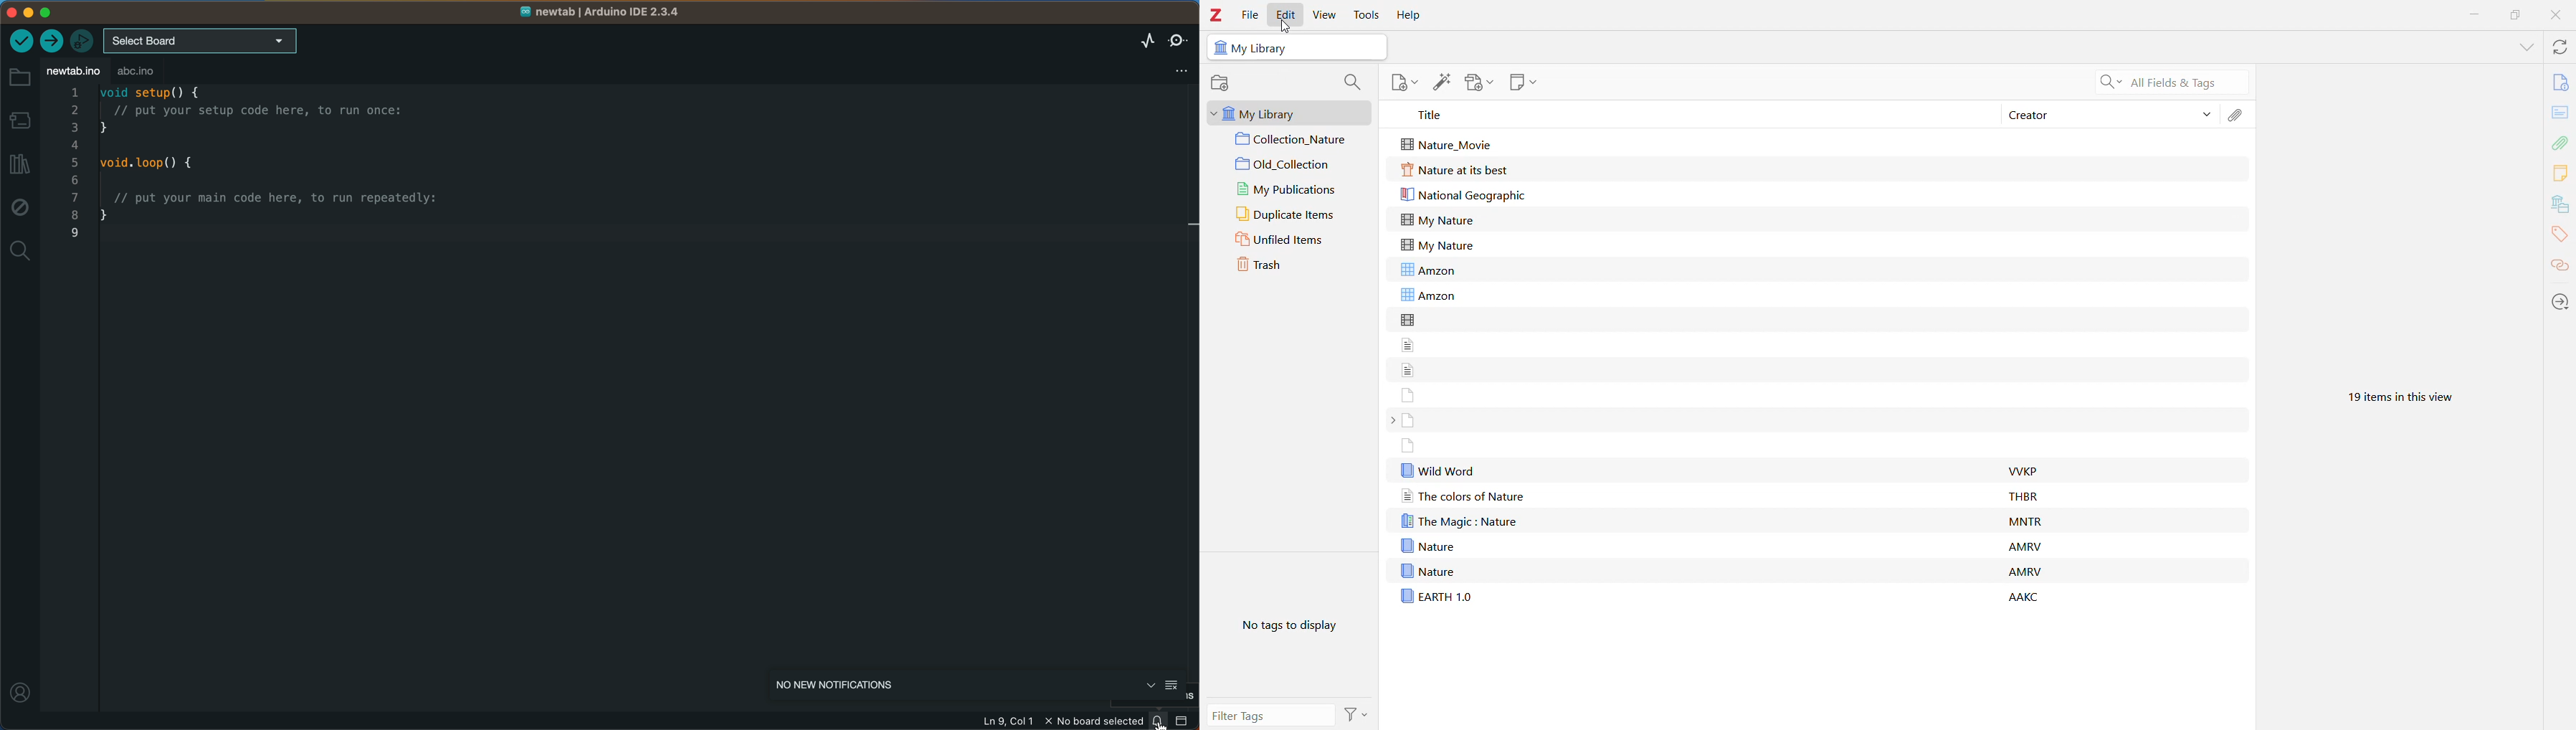  Describe the element at coordinates (1290, 241) in the screenshot. I see `Unfiled Items` at that location.